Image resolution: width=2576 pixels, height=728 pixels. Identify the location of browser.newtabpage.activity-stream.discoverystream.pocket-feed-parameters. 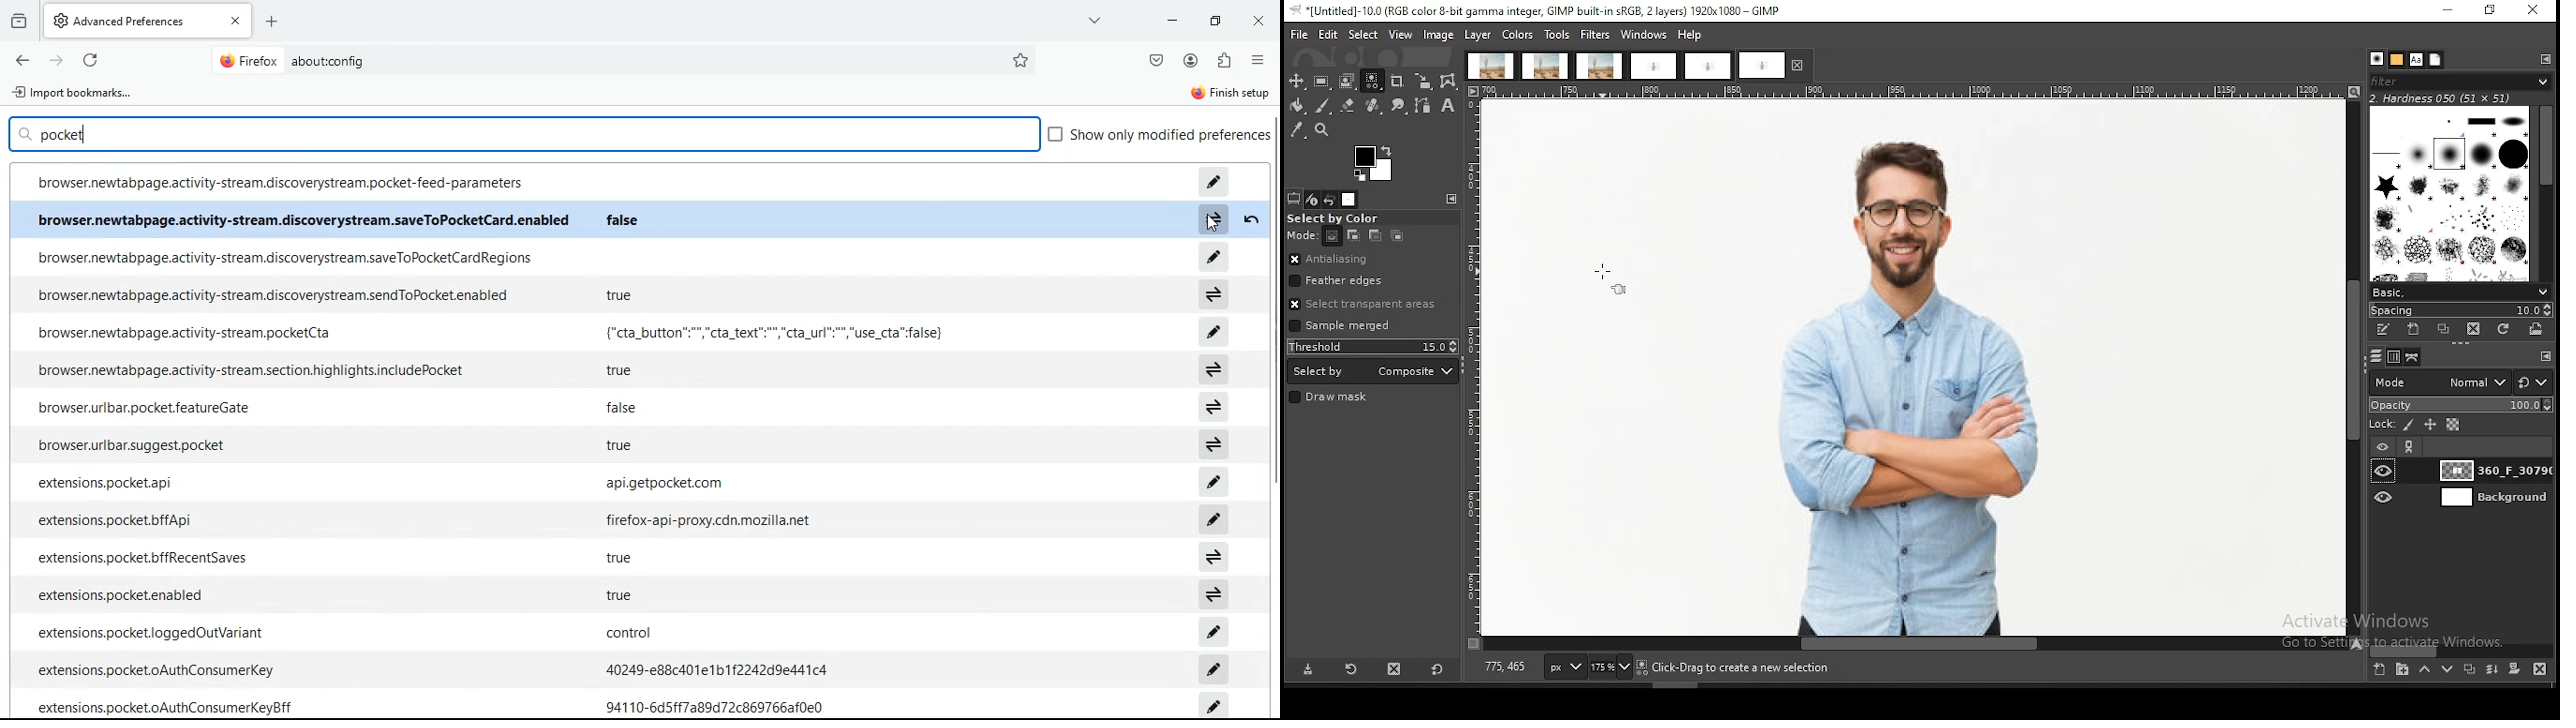
(281, 184).